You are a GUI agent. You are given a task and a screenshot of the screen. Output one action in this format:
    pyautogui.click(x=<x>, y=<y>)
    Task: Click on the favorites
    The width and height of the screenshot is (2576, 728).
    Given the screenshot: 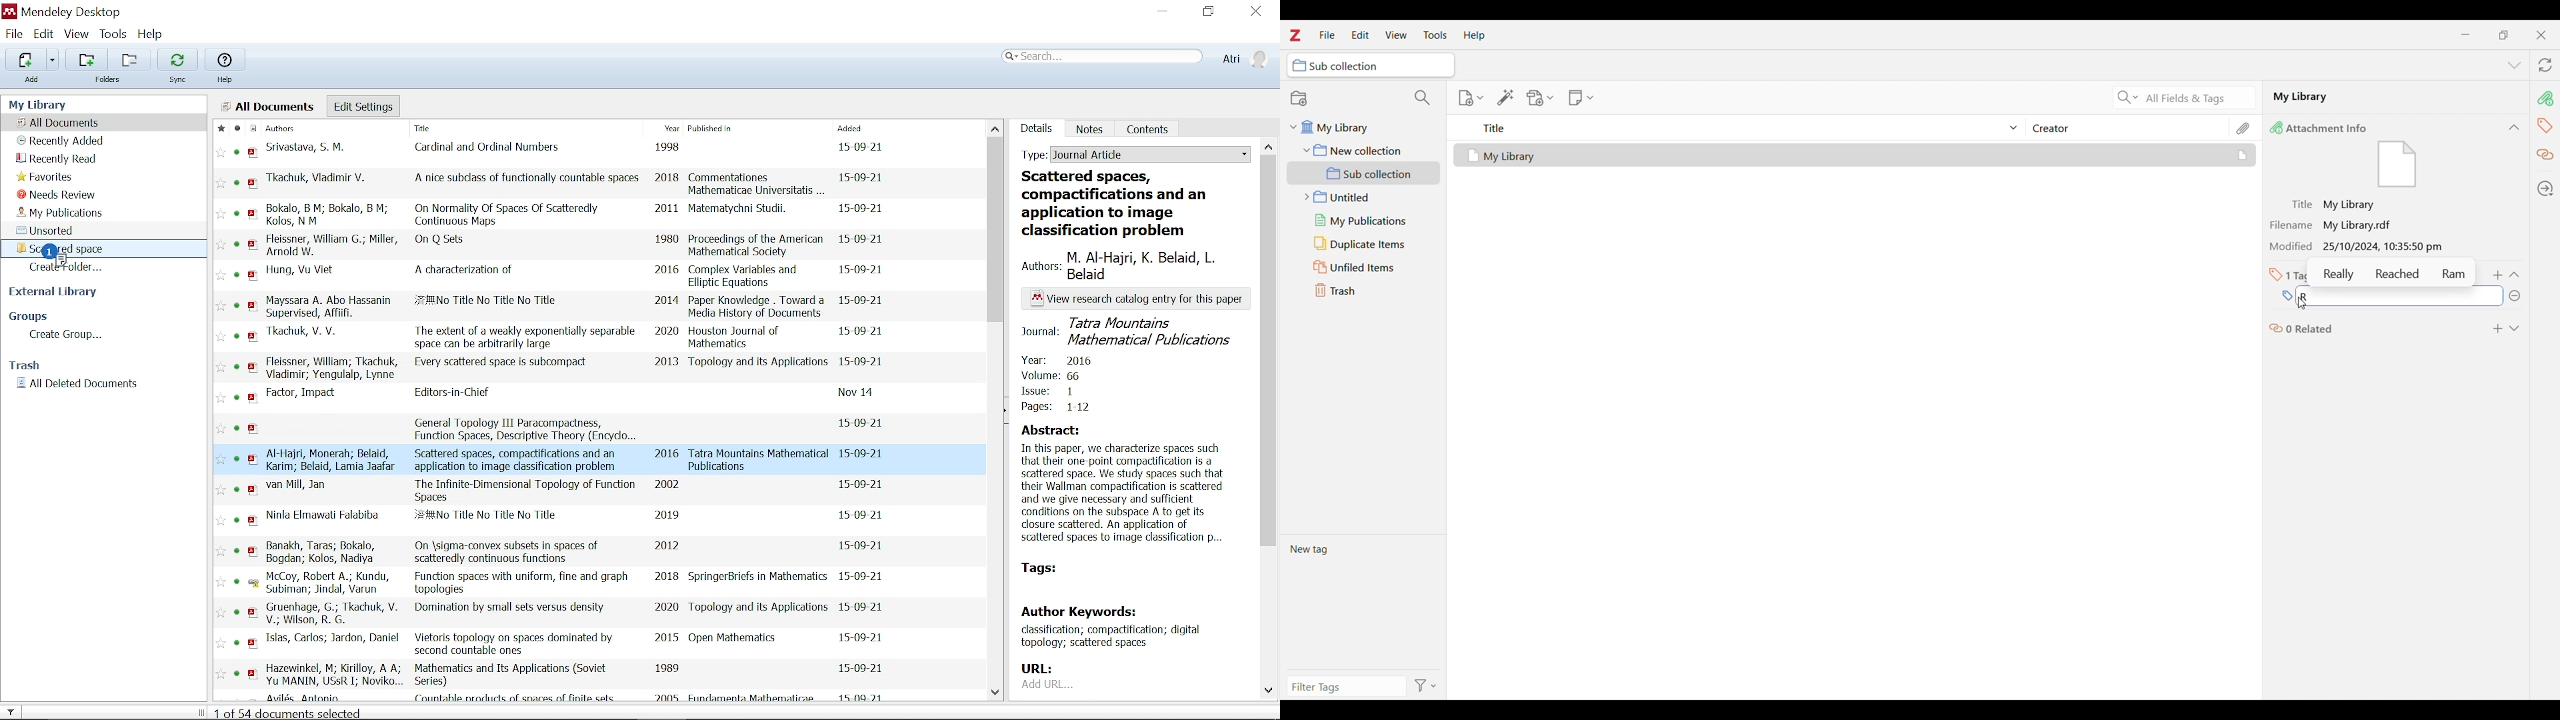 What is the action you would take?
    pyautogui.click(x=46, y=178)
    